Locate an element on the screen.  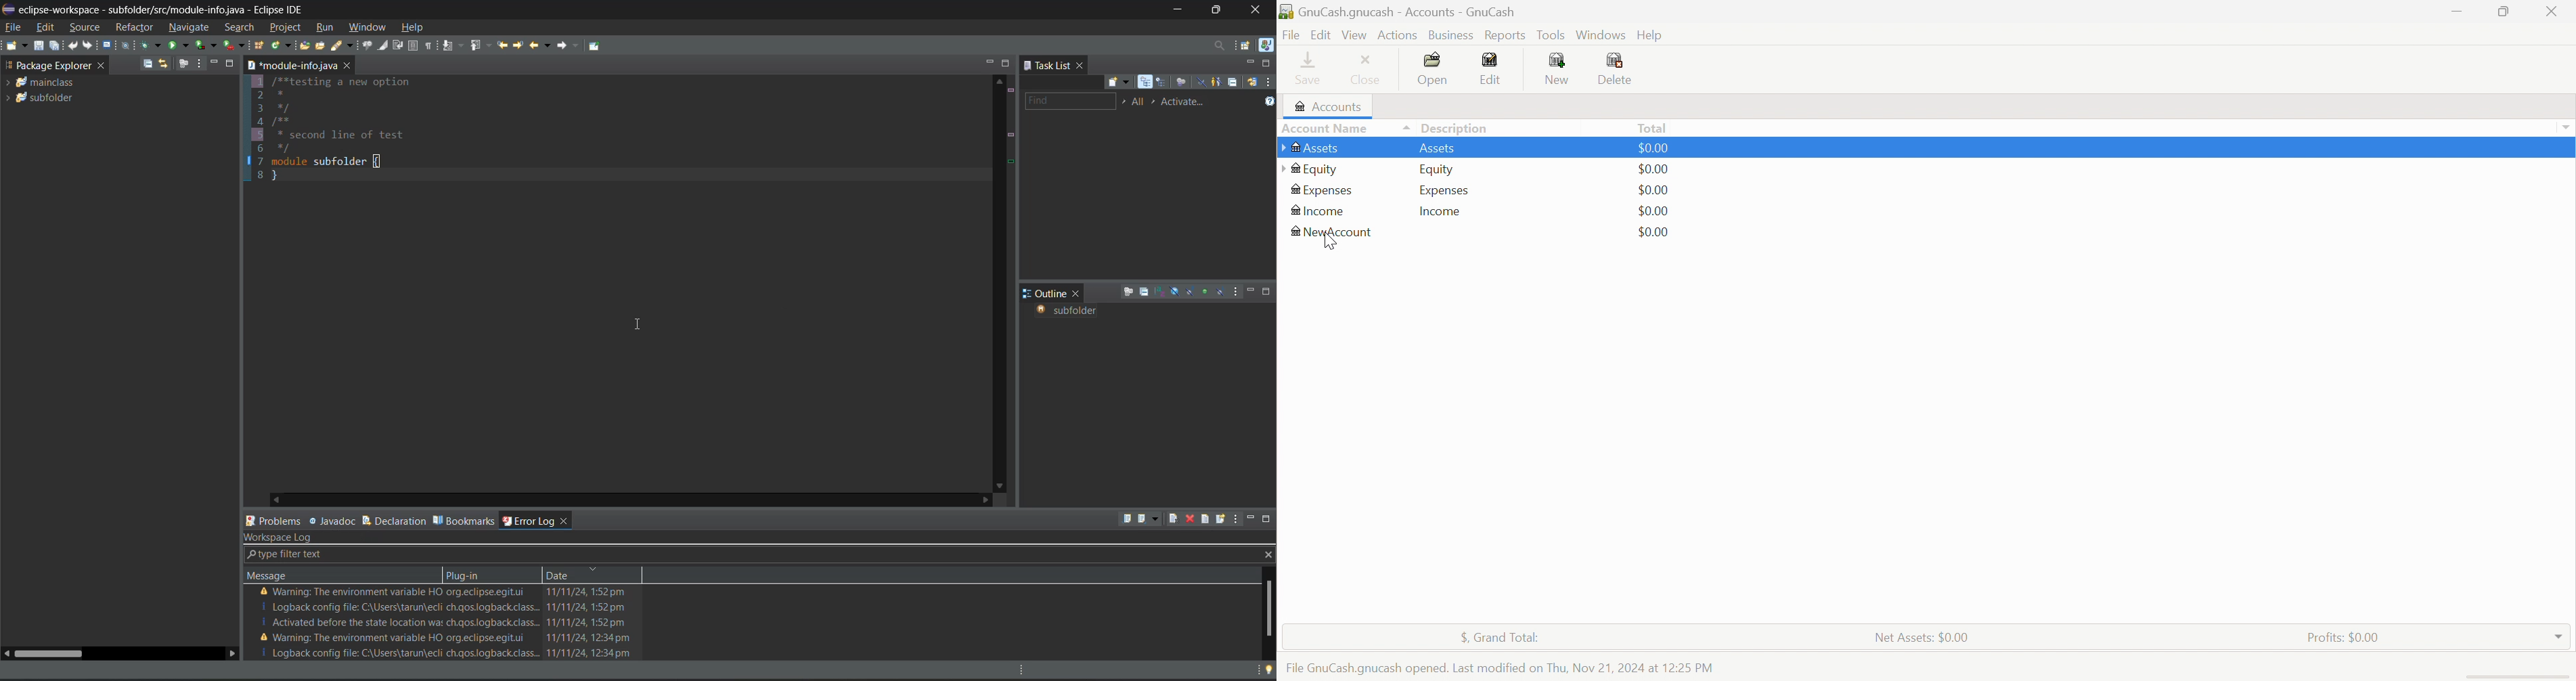
Expenses is located at coordinates (1445, 191).